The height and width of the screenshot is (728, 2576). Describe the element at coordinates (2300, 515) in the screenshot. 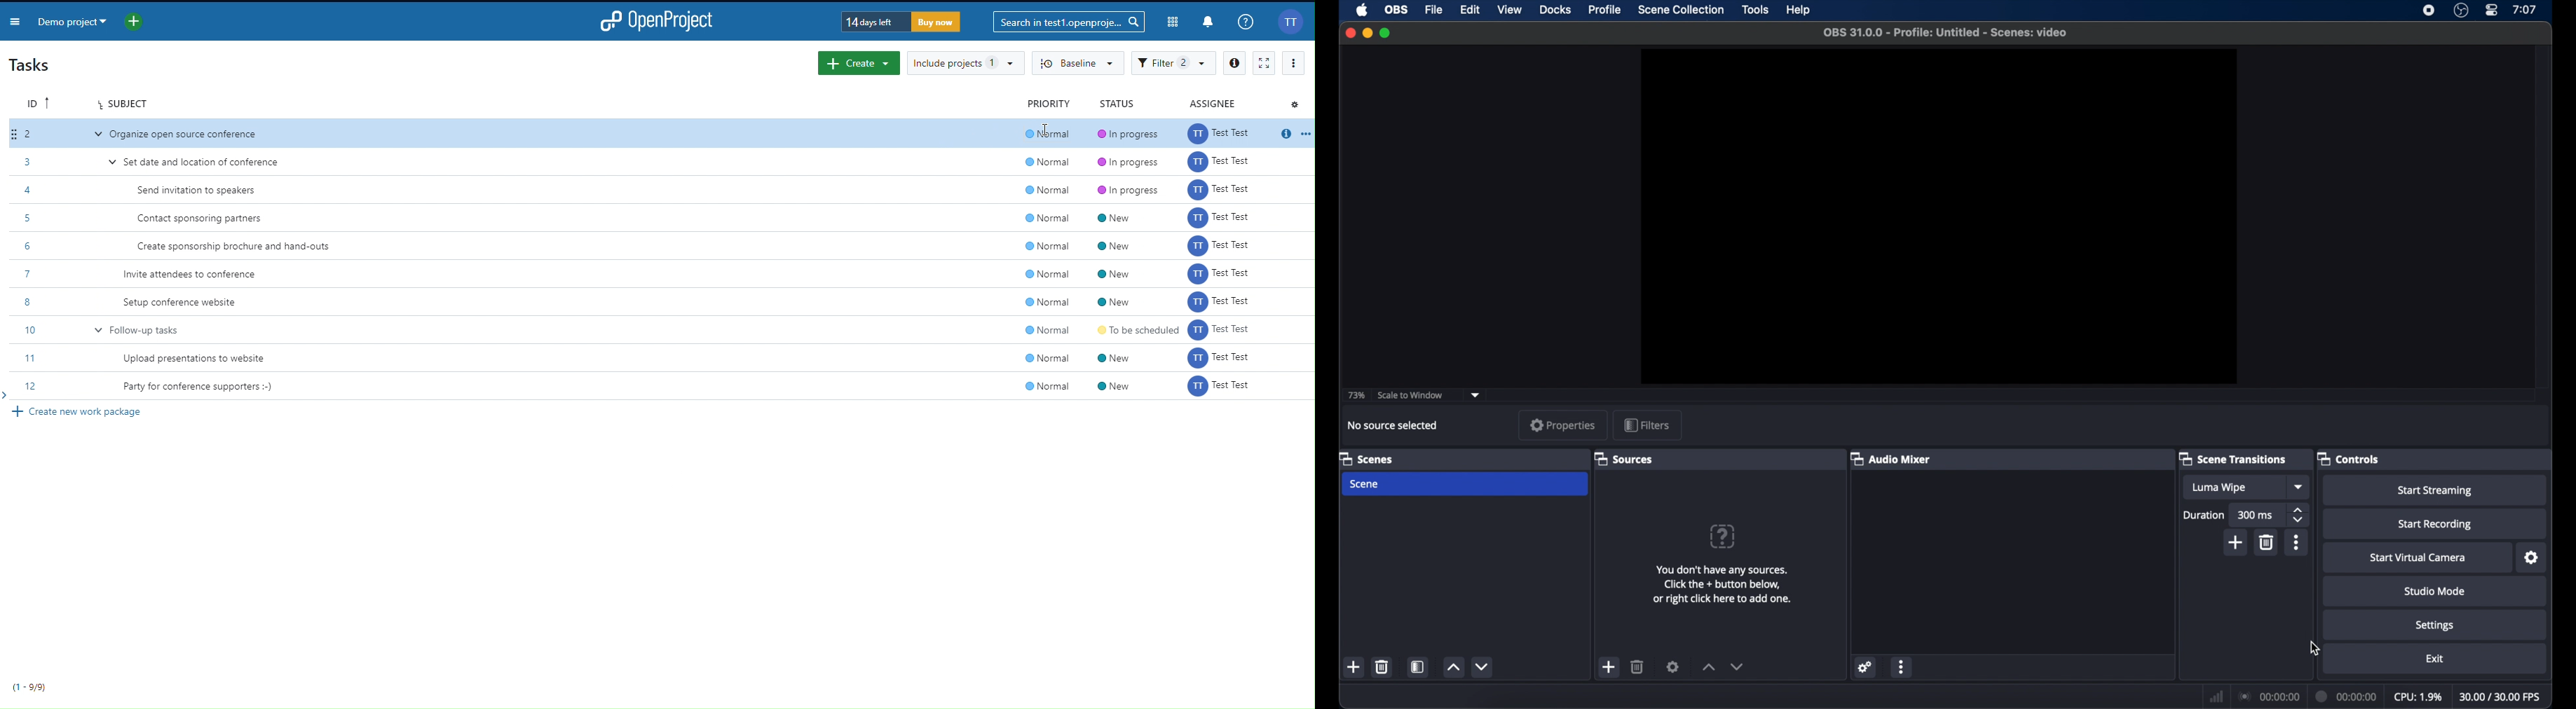

I see `stepper buttons` at that location.